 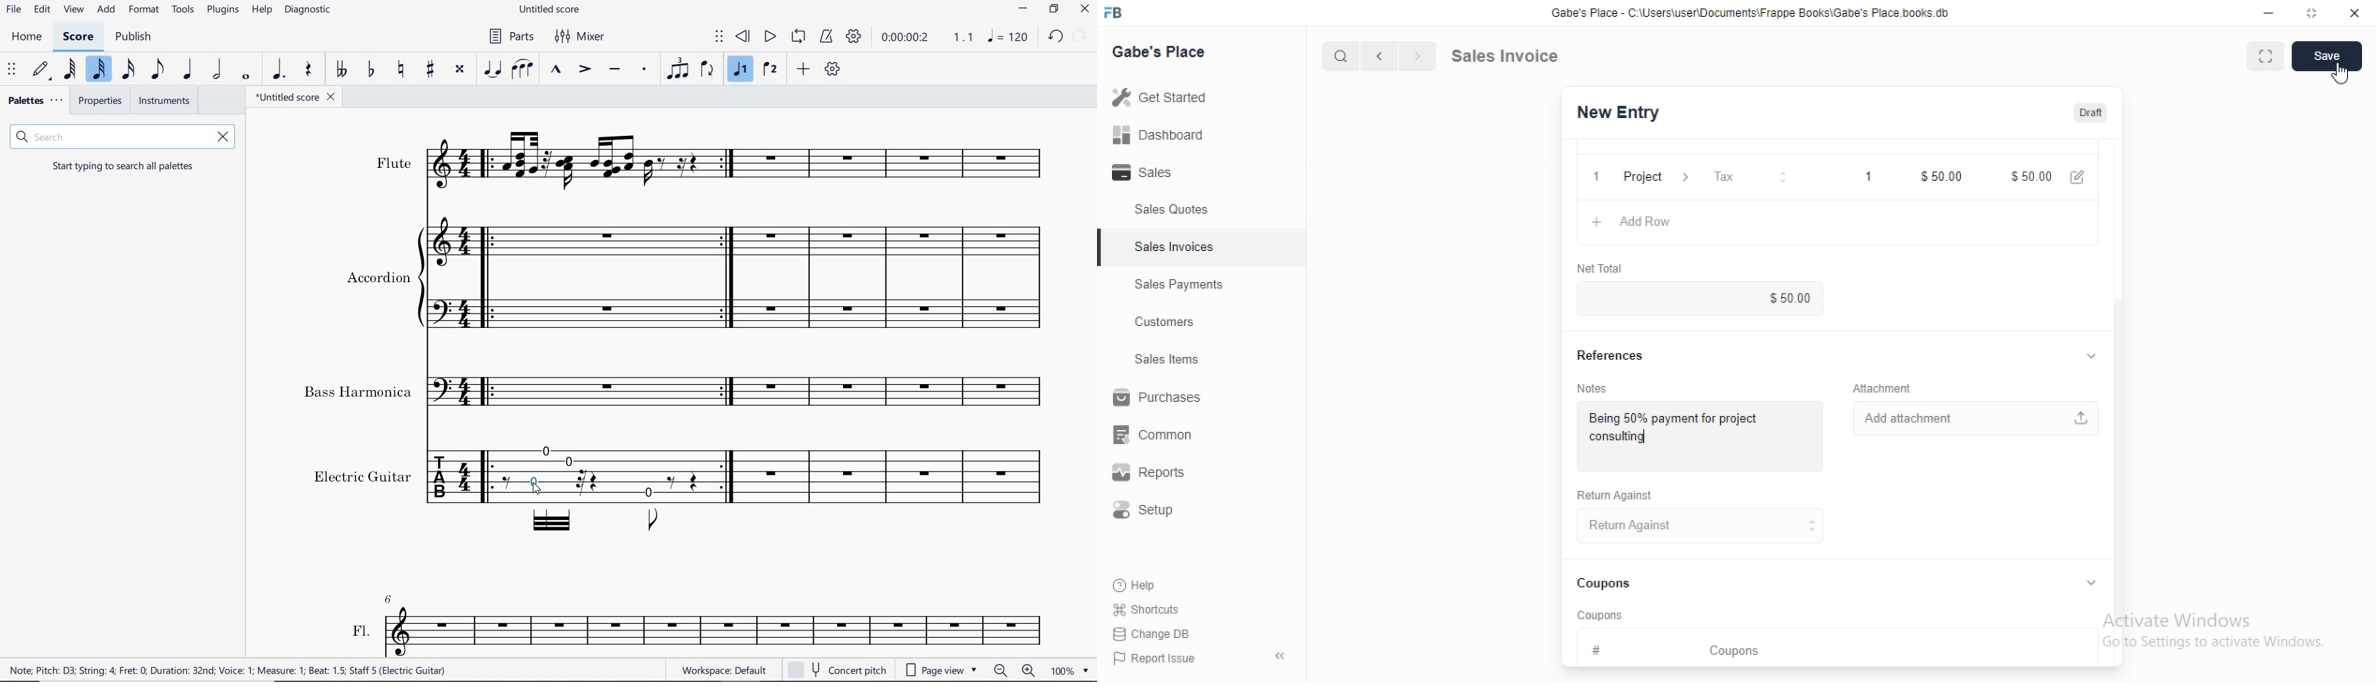 I want to click on loop playback, so click(x=798, y=37).